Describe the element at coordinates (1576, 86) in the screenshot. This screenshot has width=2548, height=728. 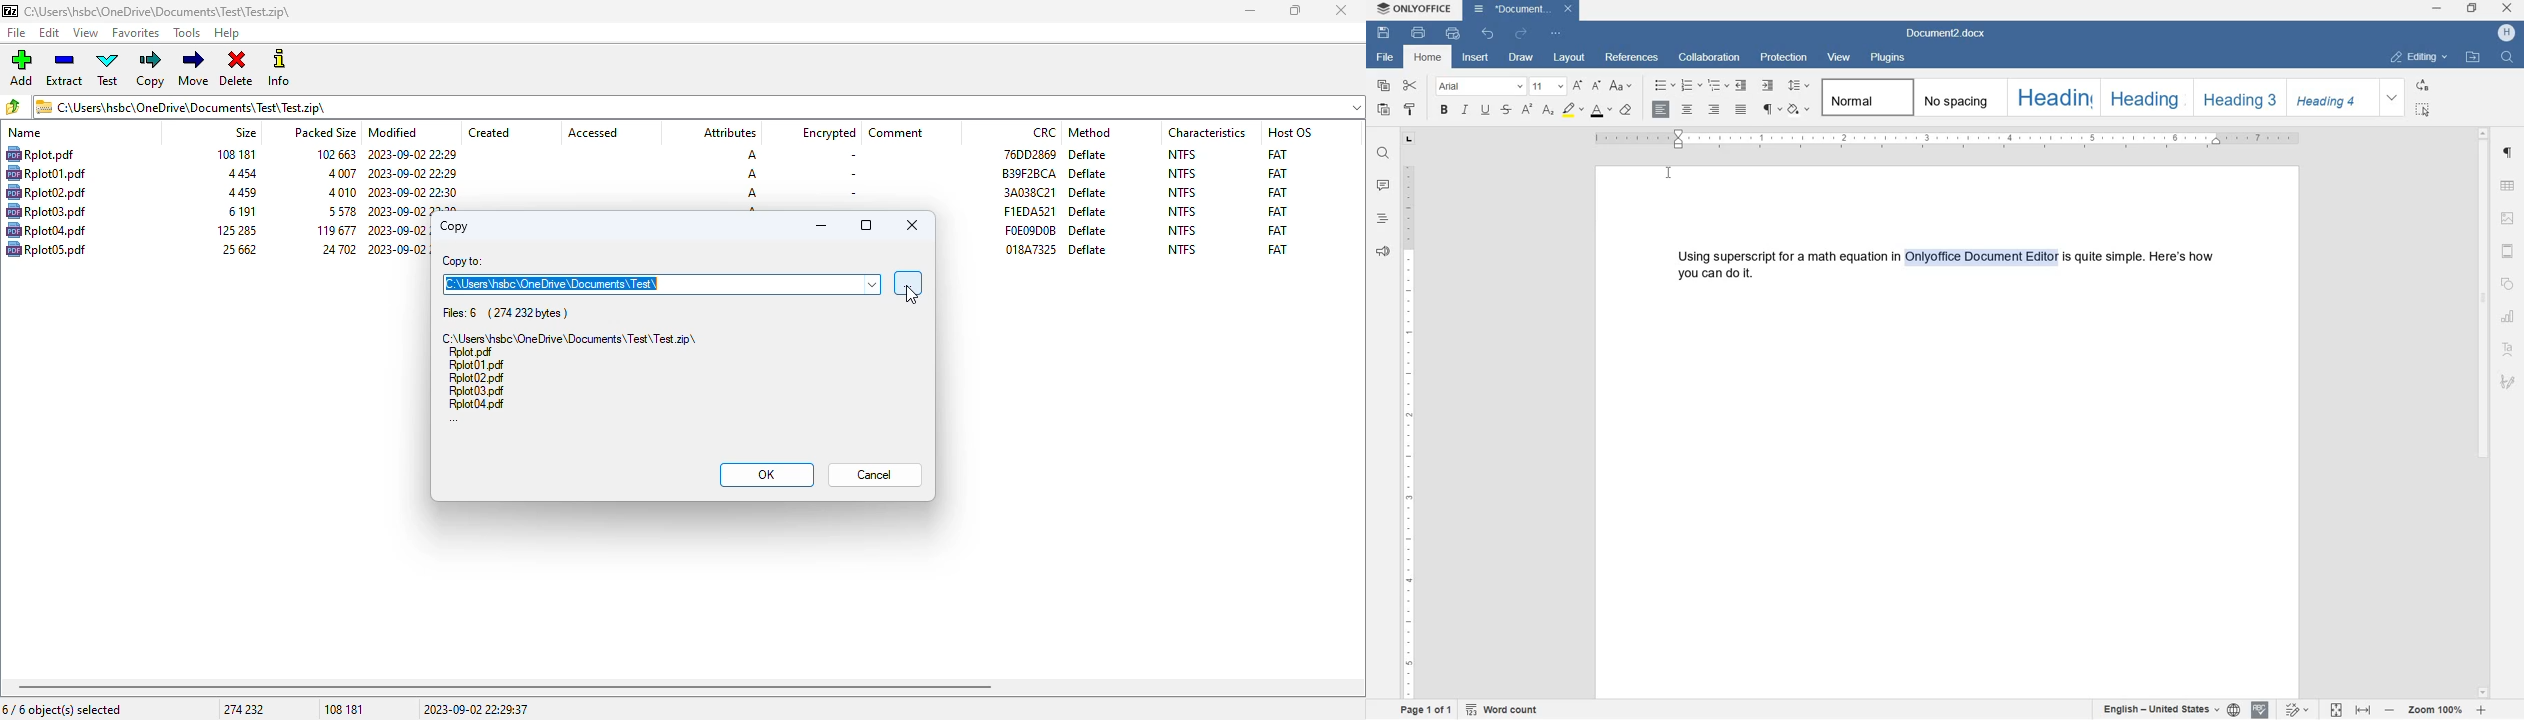
I see `increment font size` at that location.